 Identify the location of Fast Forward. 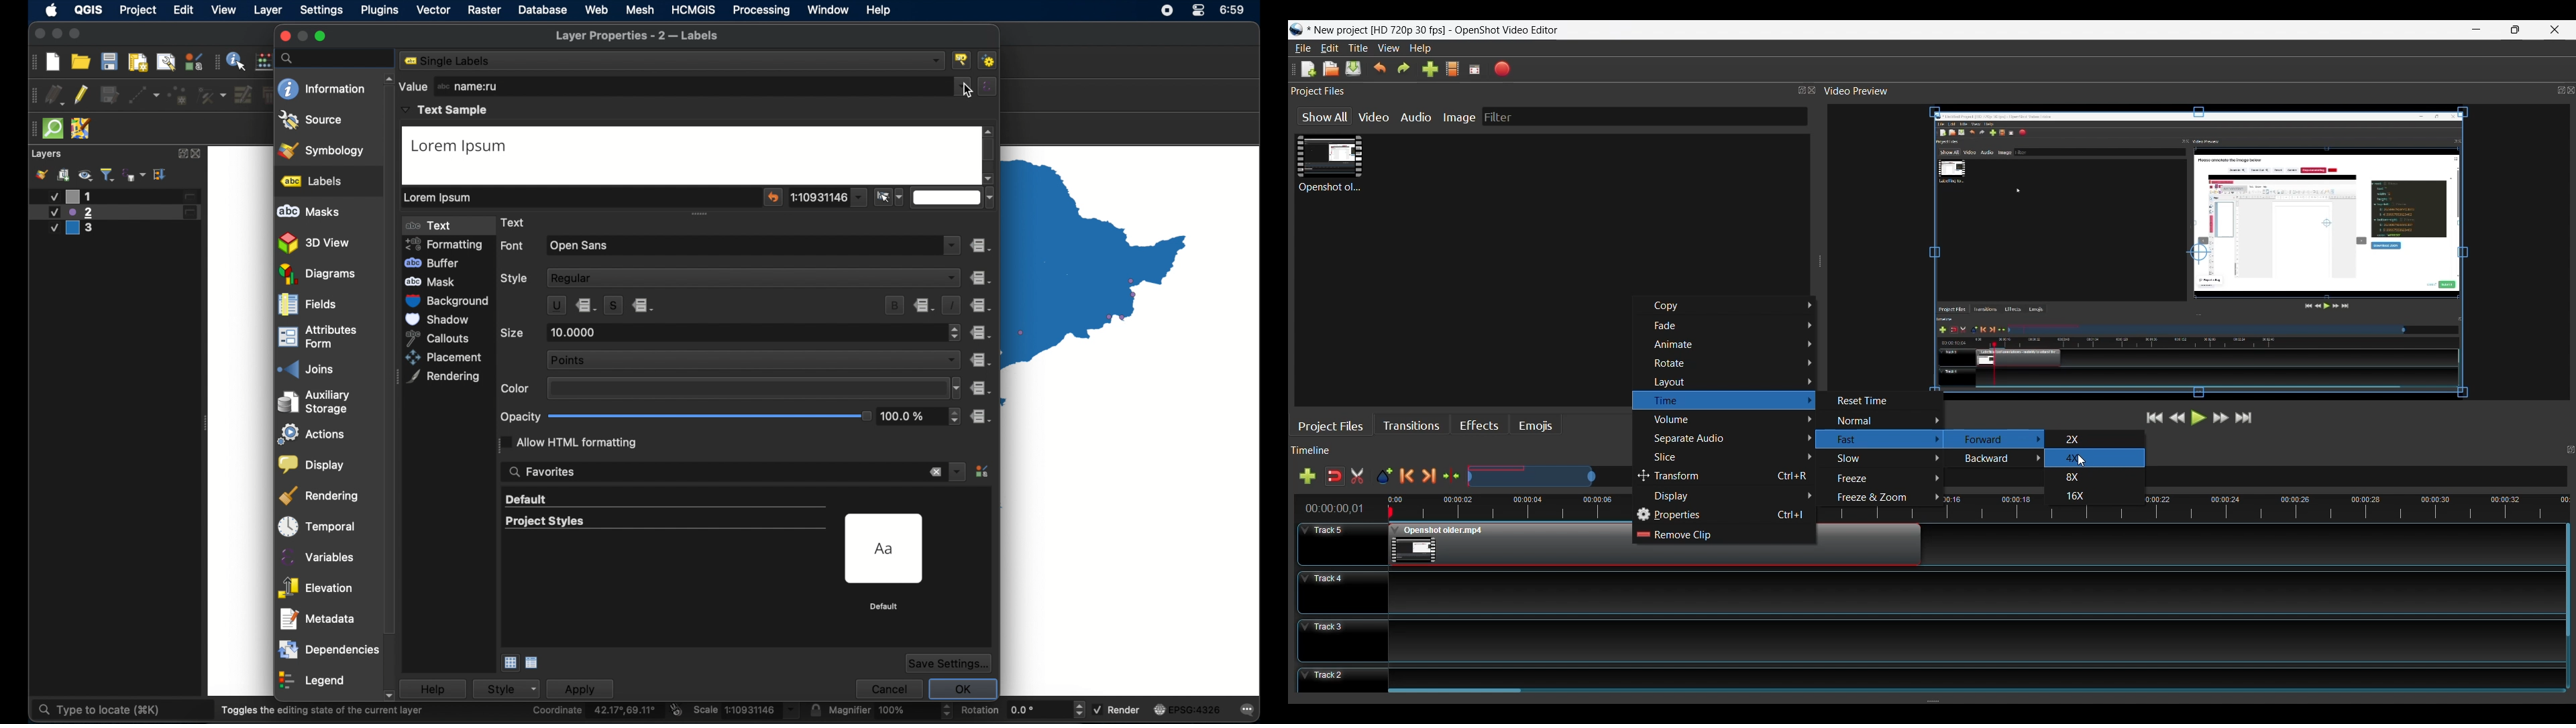
(2218, 418).